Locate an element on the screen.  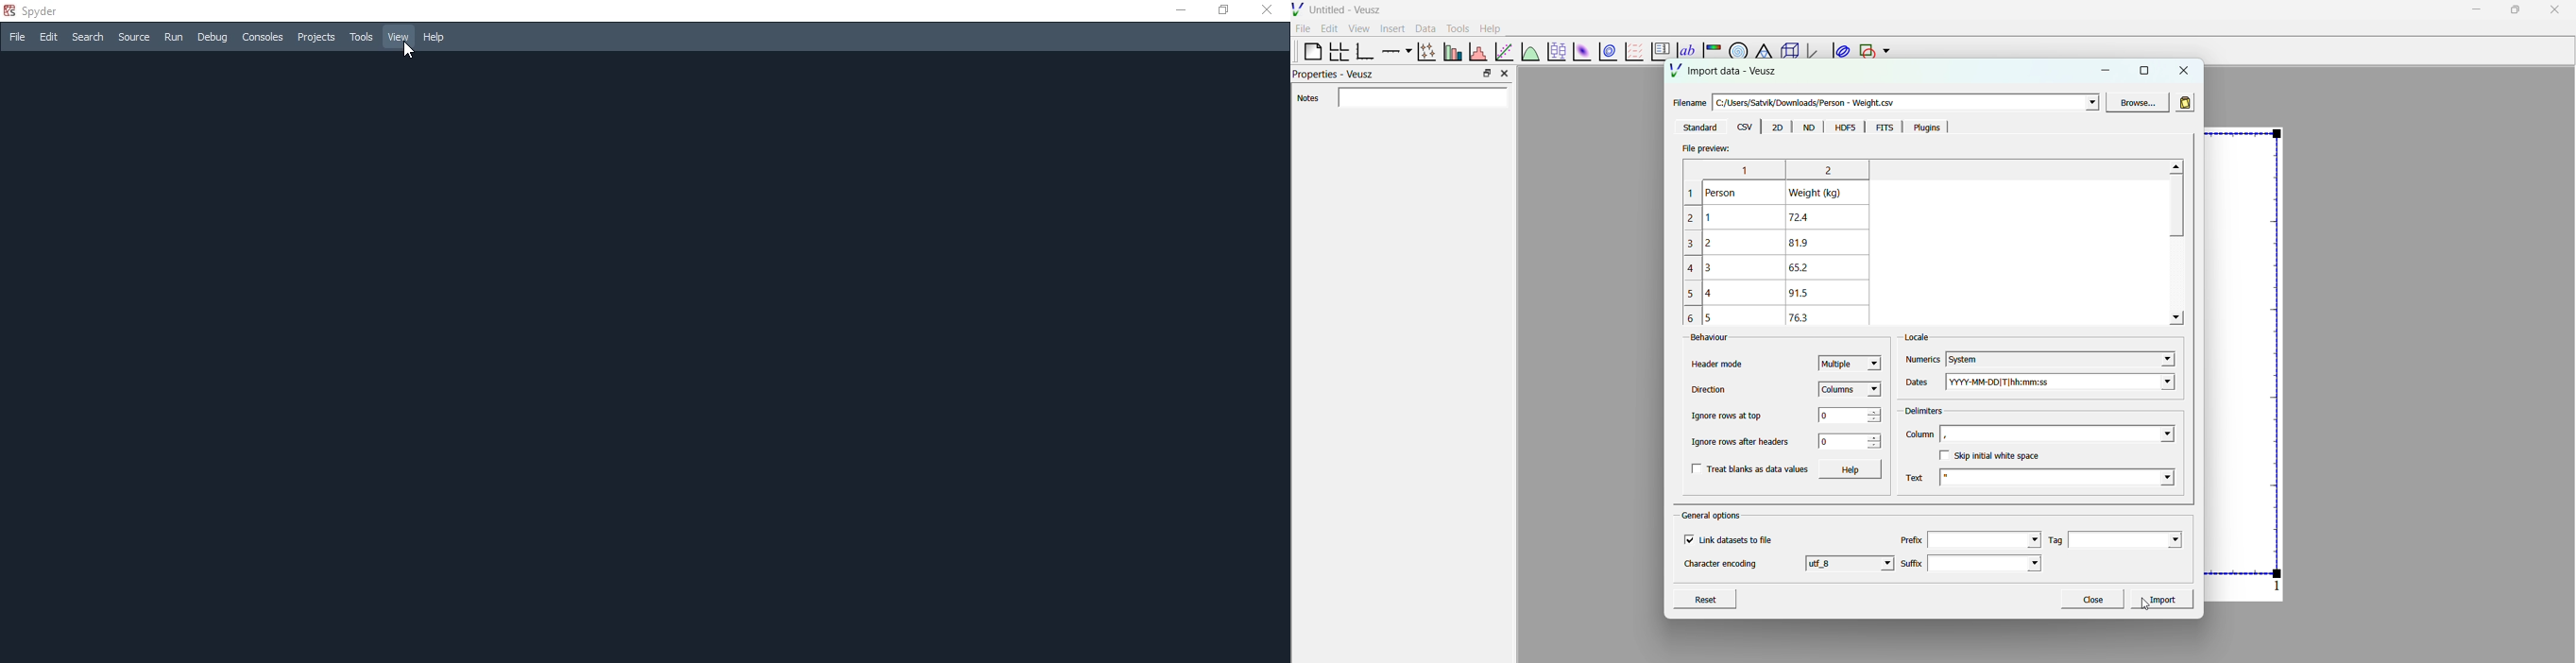
YYYY-MM-DD|T|hh:mm:ss - dropdown is located at coordinates (2071, 383).